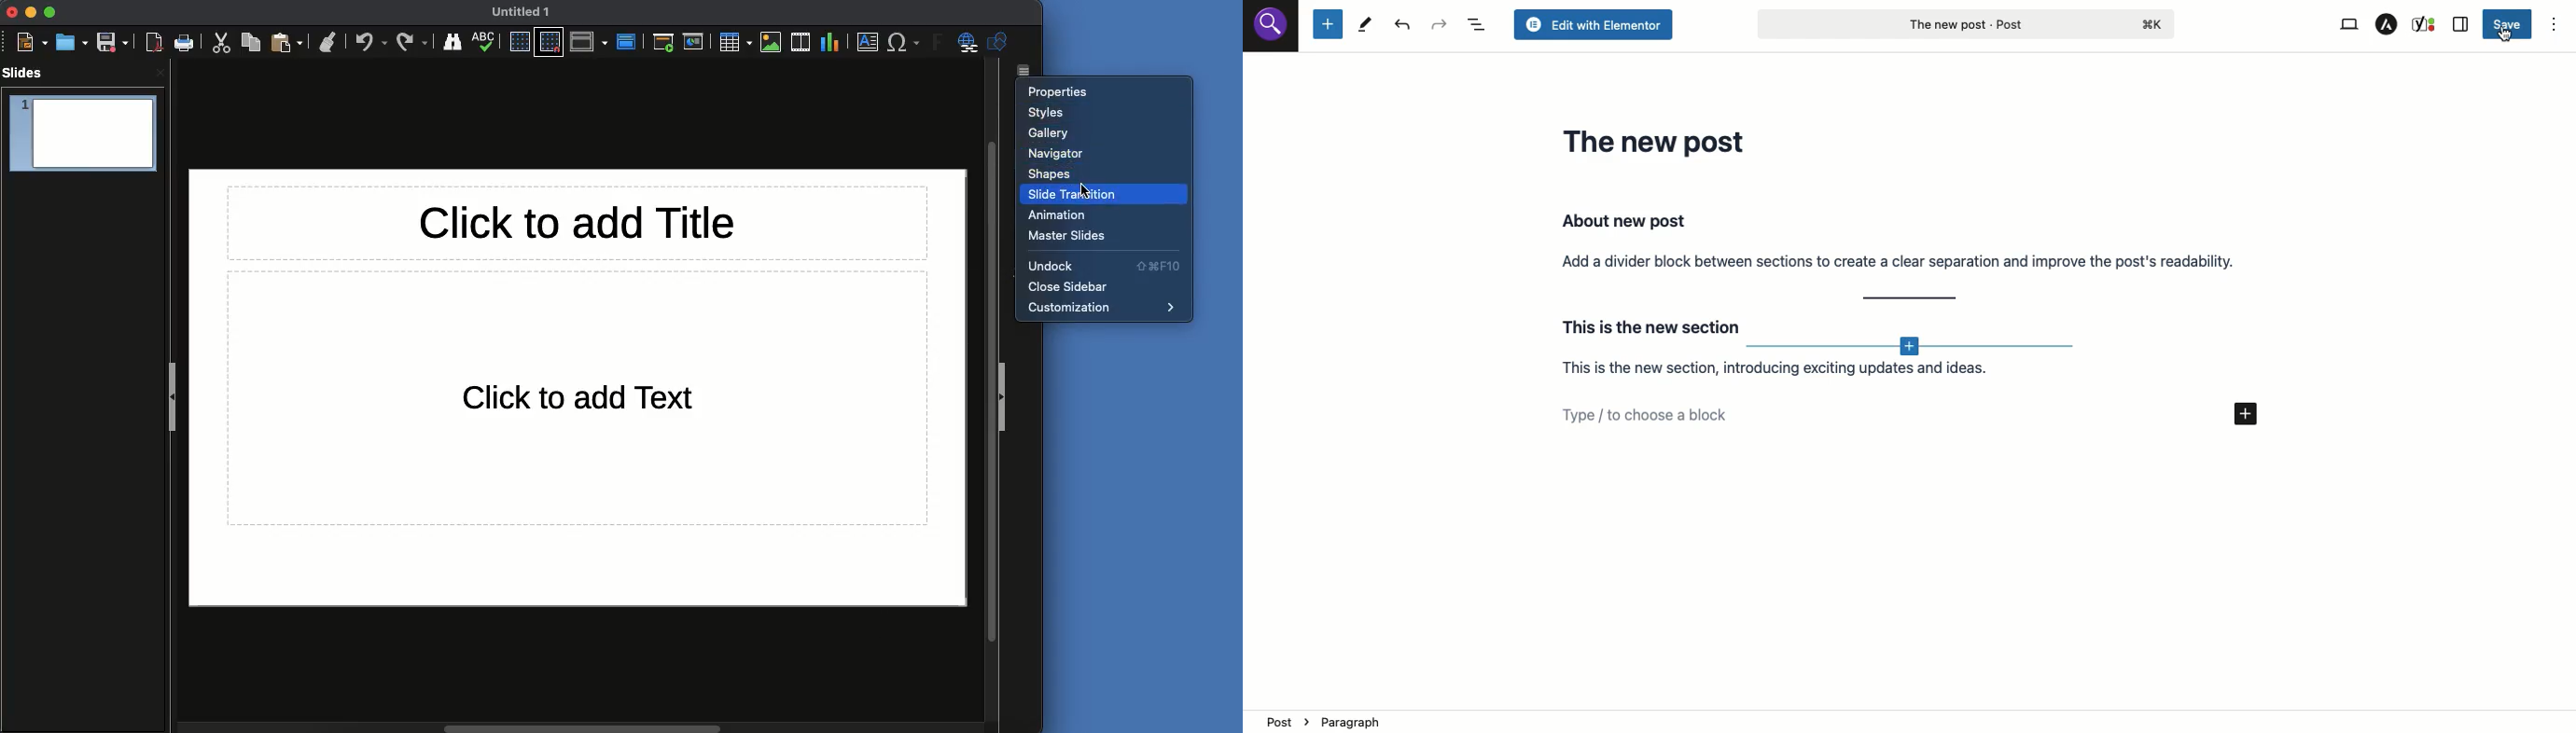 The image size is (2576, 756). What do you see at coordinates (591, 43) in the screenshot?
I see `Display views` at bounding box center [591, 43].